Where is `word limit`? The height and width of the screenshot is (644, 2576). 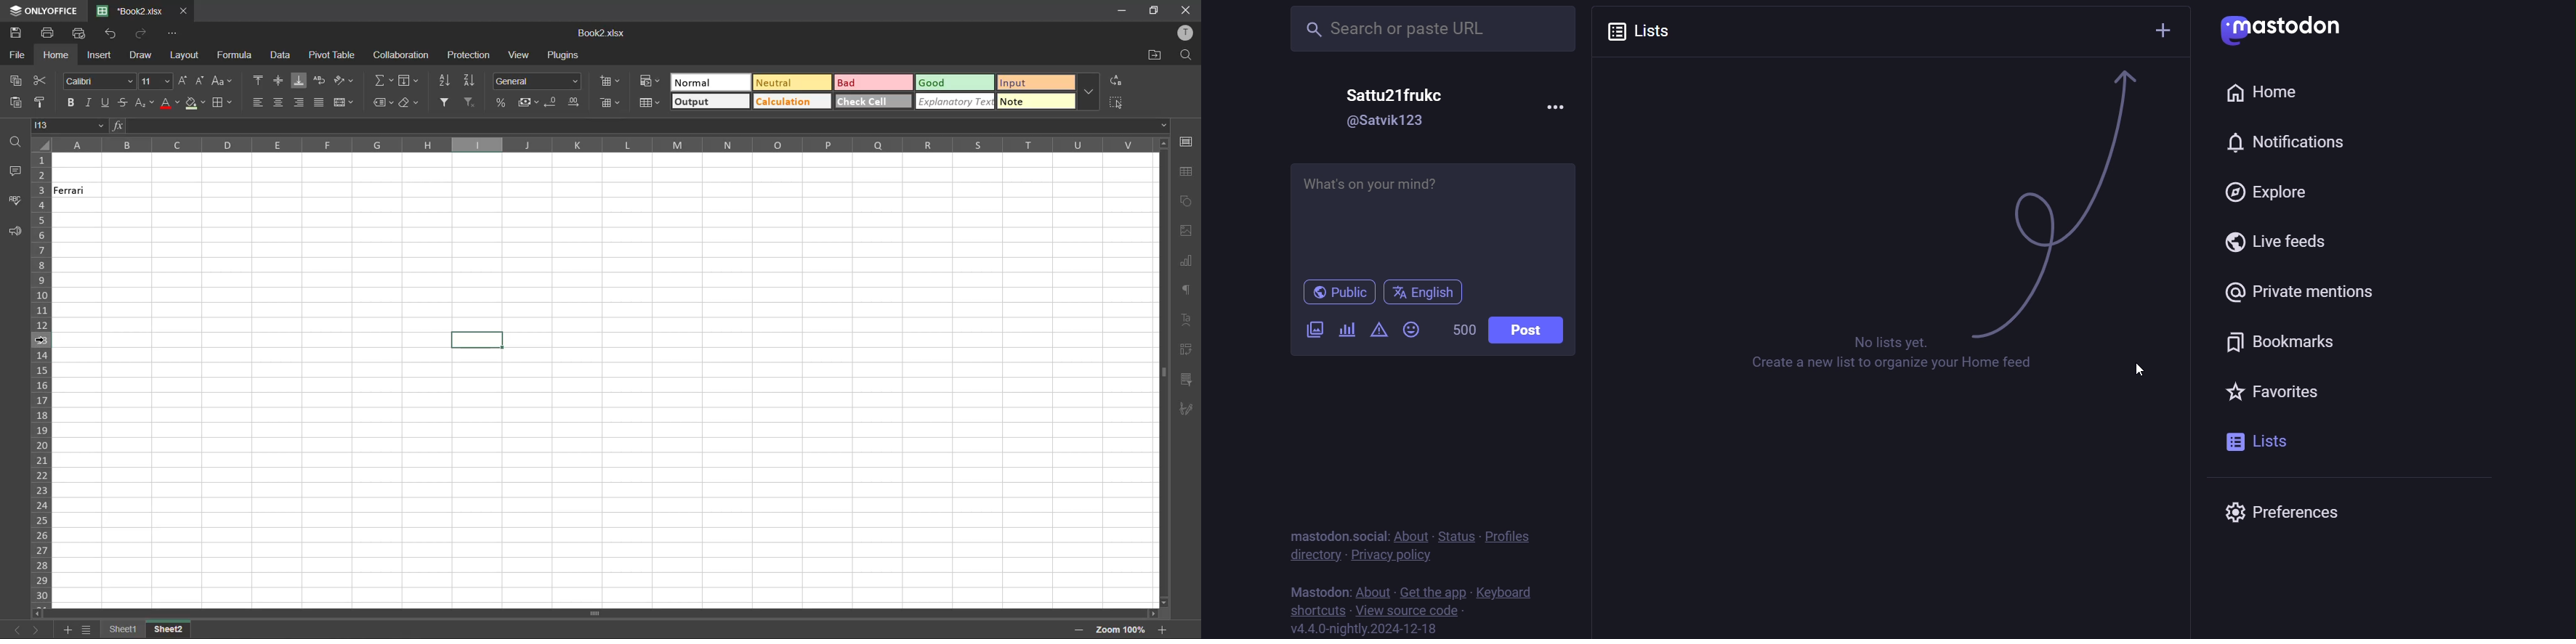 word limit is located at coordinates (1461, 329).